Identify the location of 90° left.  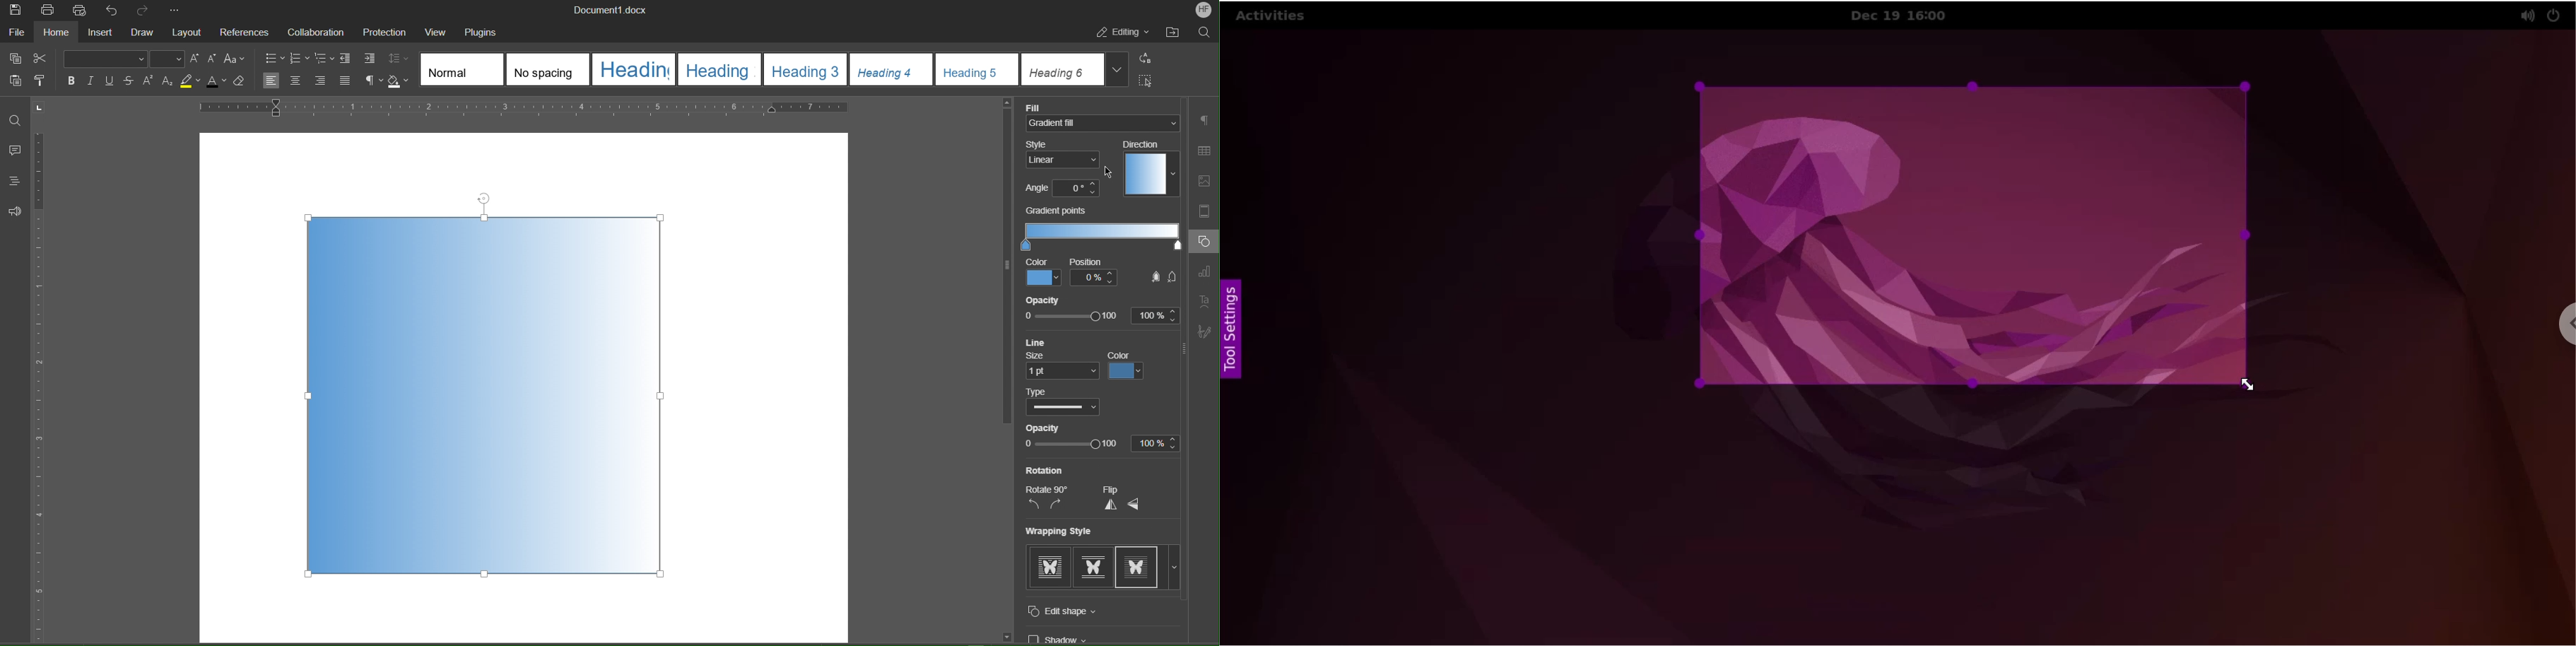
(1031, 507).